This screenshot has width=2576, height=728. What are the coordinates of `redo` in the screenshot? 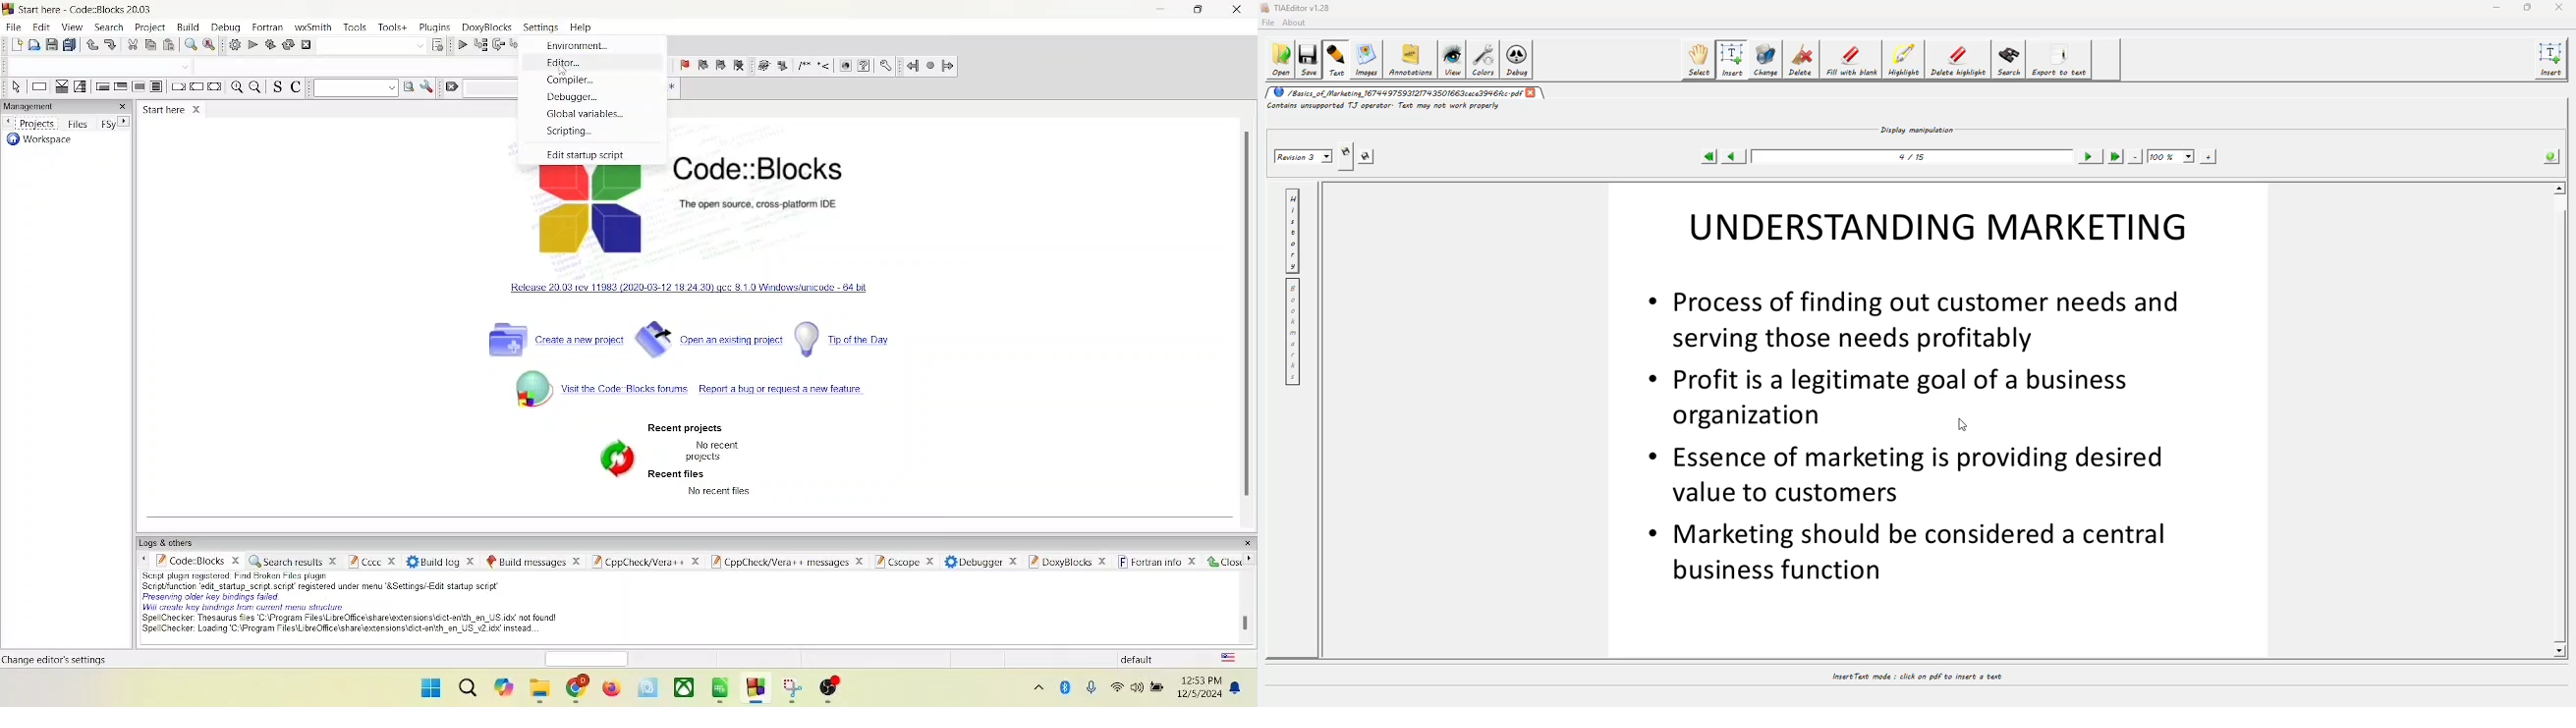 It's located at (114, 45).